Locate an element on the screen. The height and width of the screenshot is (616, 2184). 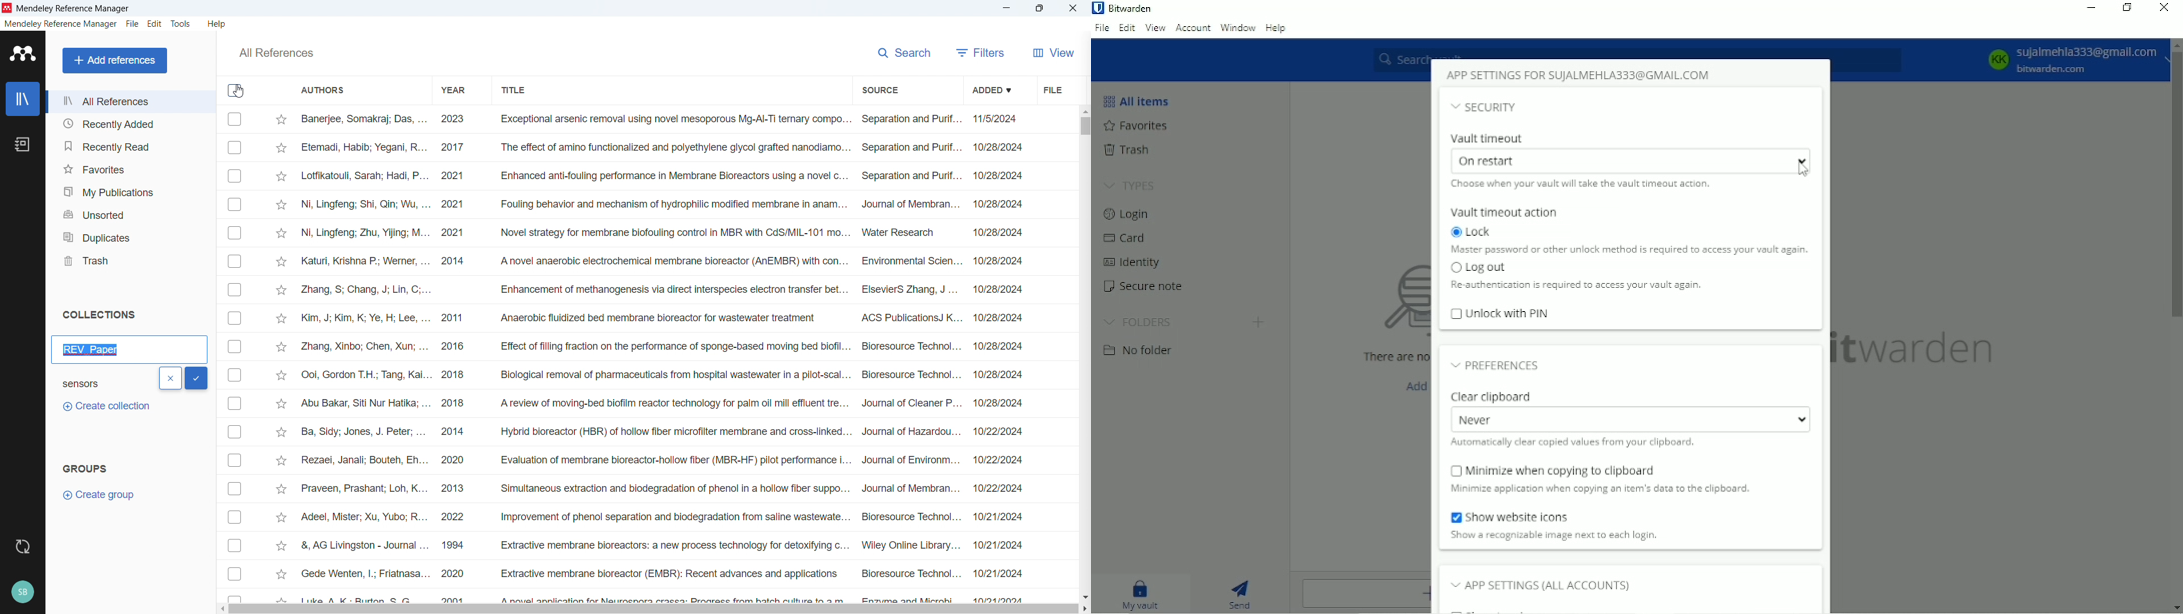
Star mark respective publication is located at coordinates (281, 546).